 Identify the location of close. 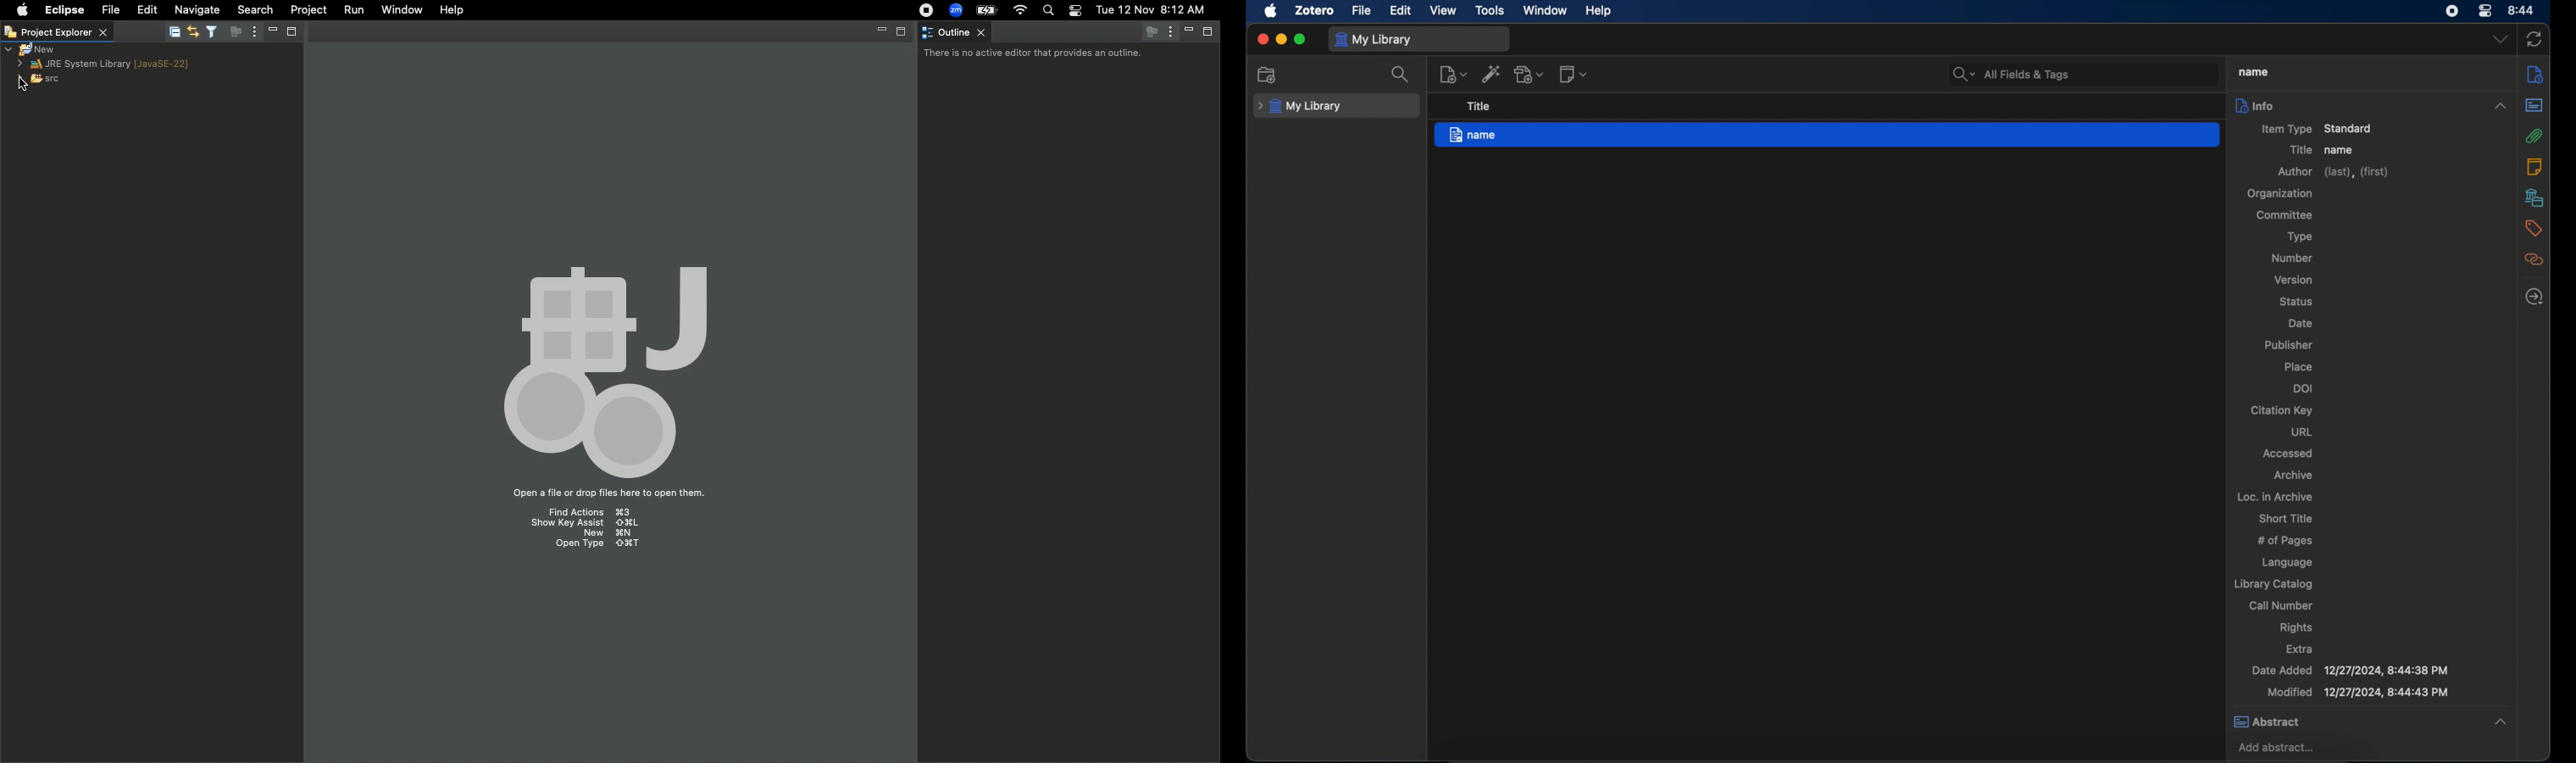
(1262, 39).